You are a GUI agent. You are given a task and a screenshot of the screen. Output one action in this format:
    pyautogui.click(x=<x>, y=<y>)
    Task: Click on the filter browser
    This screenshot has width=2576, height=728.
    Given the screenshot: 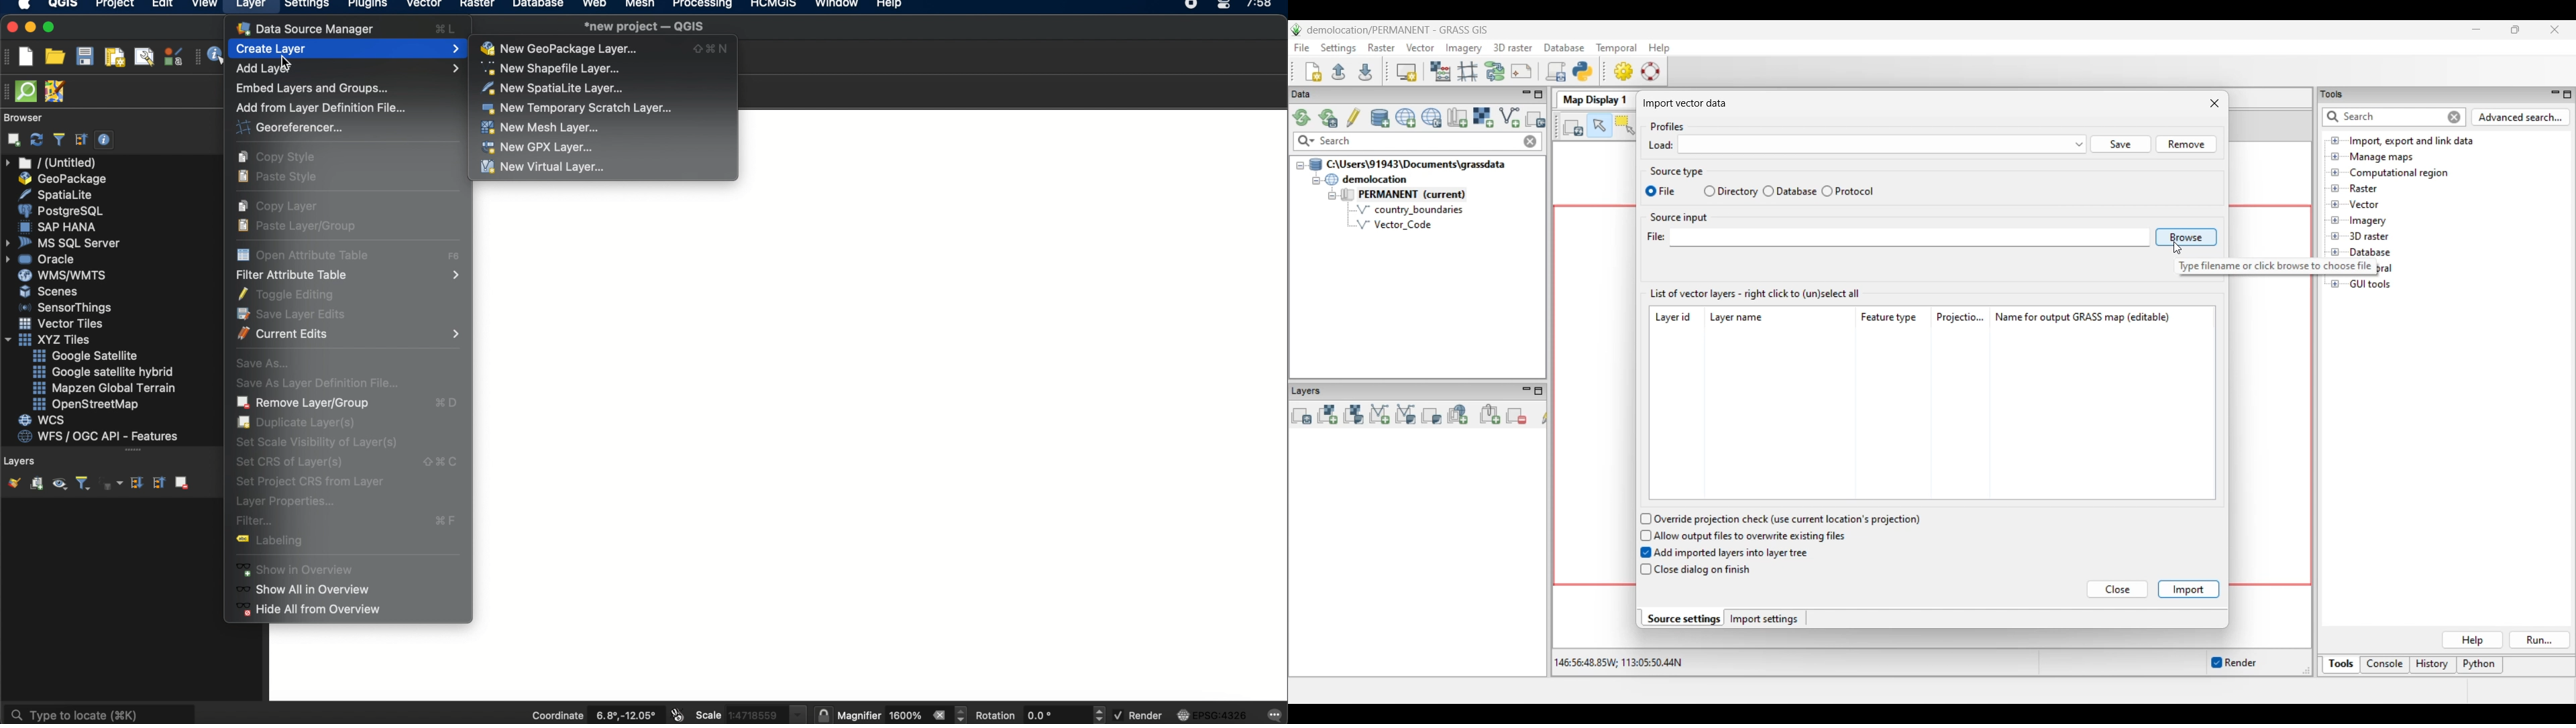 What is the action you would take?
    pyautogui.click(x=58, y=139)
    